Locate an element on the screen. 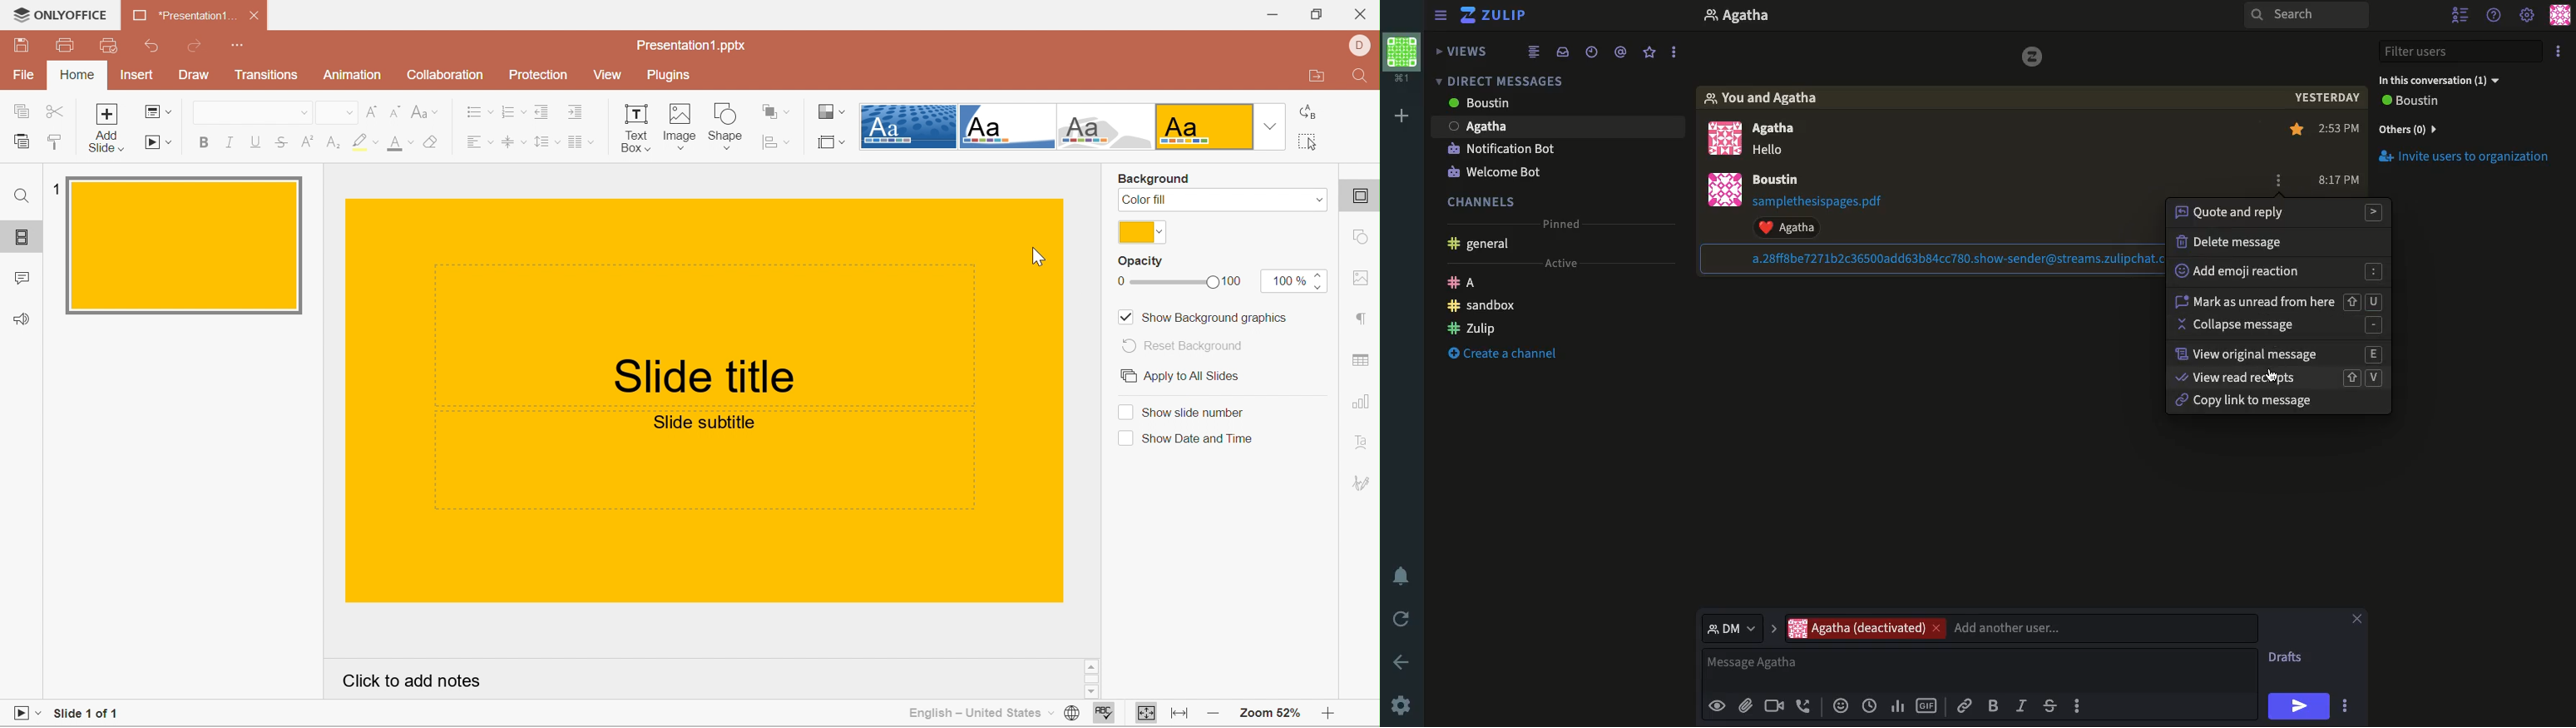 The image size is (2576, 728). Scroll Bar is located at coordinates (1329, 681).